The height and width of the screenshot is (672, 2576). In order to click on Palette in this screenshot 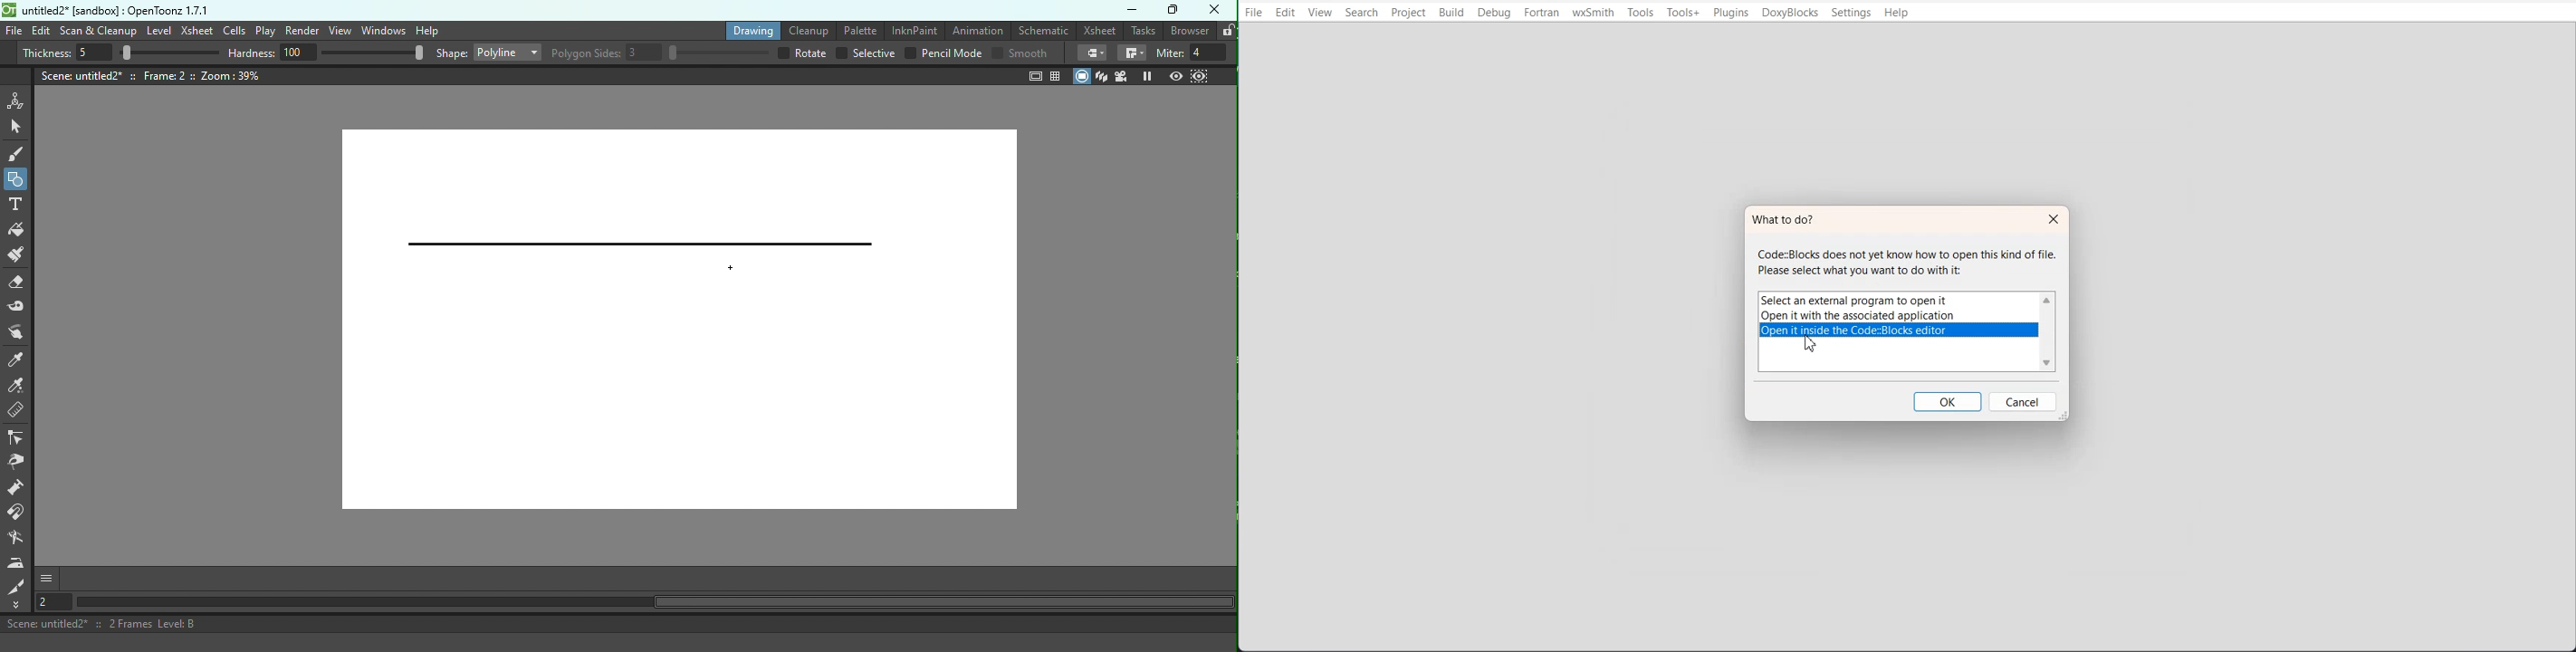, I will do `click(857, 31)`.